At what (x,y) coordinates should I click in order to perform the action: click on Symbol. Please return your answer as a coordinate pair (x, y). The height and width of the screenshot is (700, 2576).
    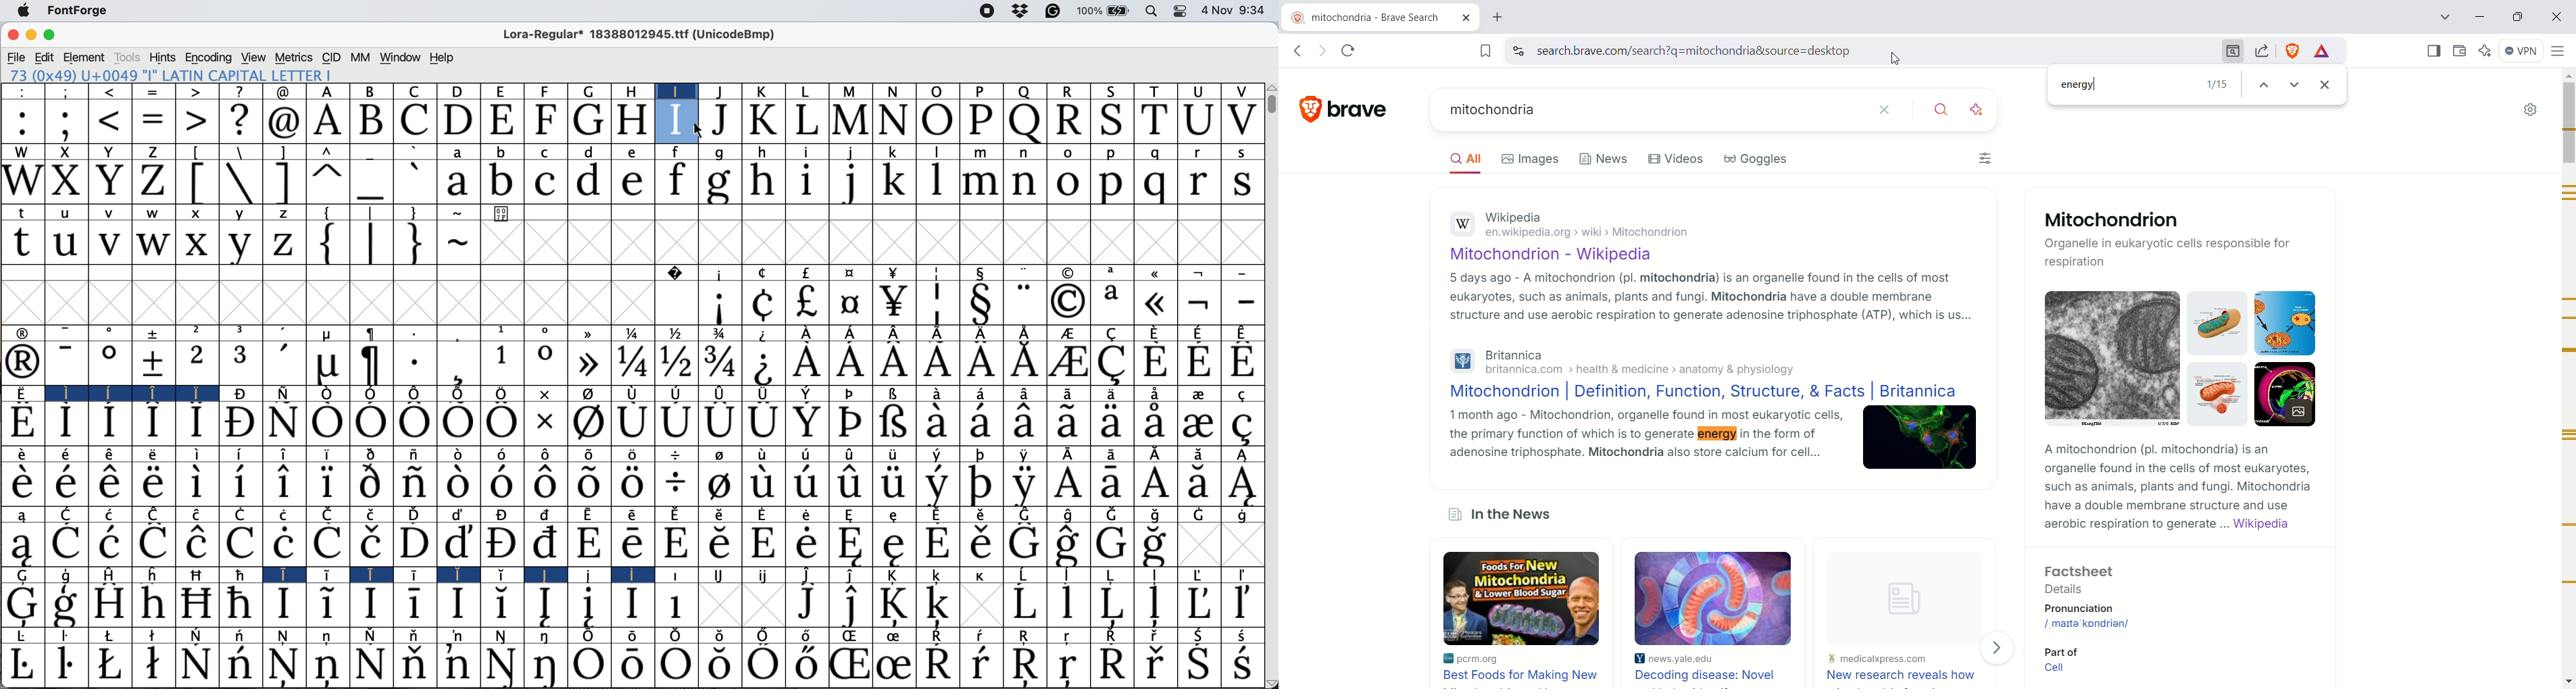
    Looking at the image, I should click on (676, 393).